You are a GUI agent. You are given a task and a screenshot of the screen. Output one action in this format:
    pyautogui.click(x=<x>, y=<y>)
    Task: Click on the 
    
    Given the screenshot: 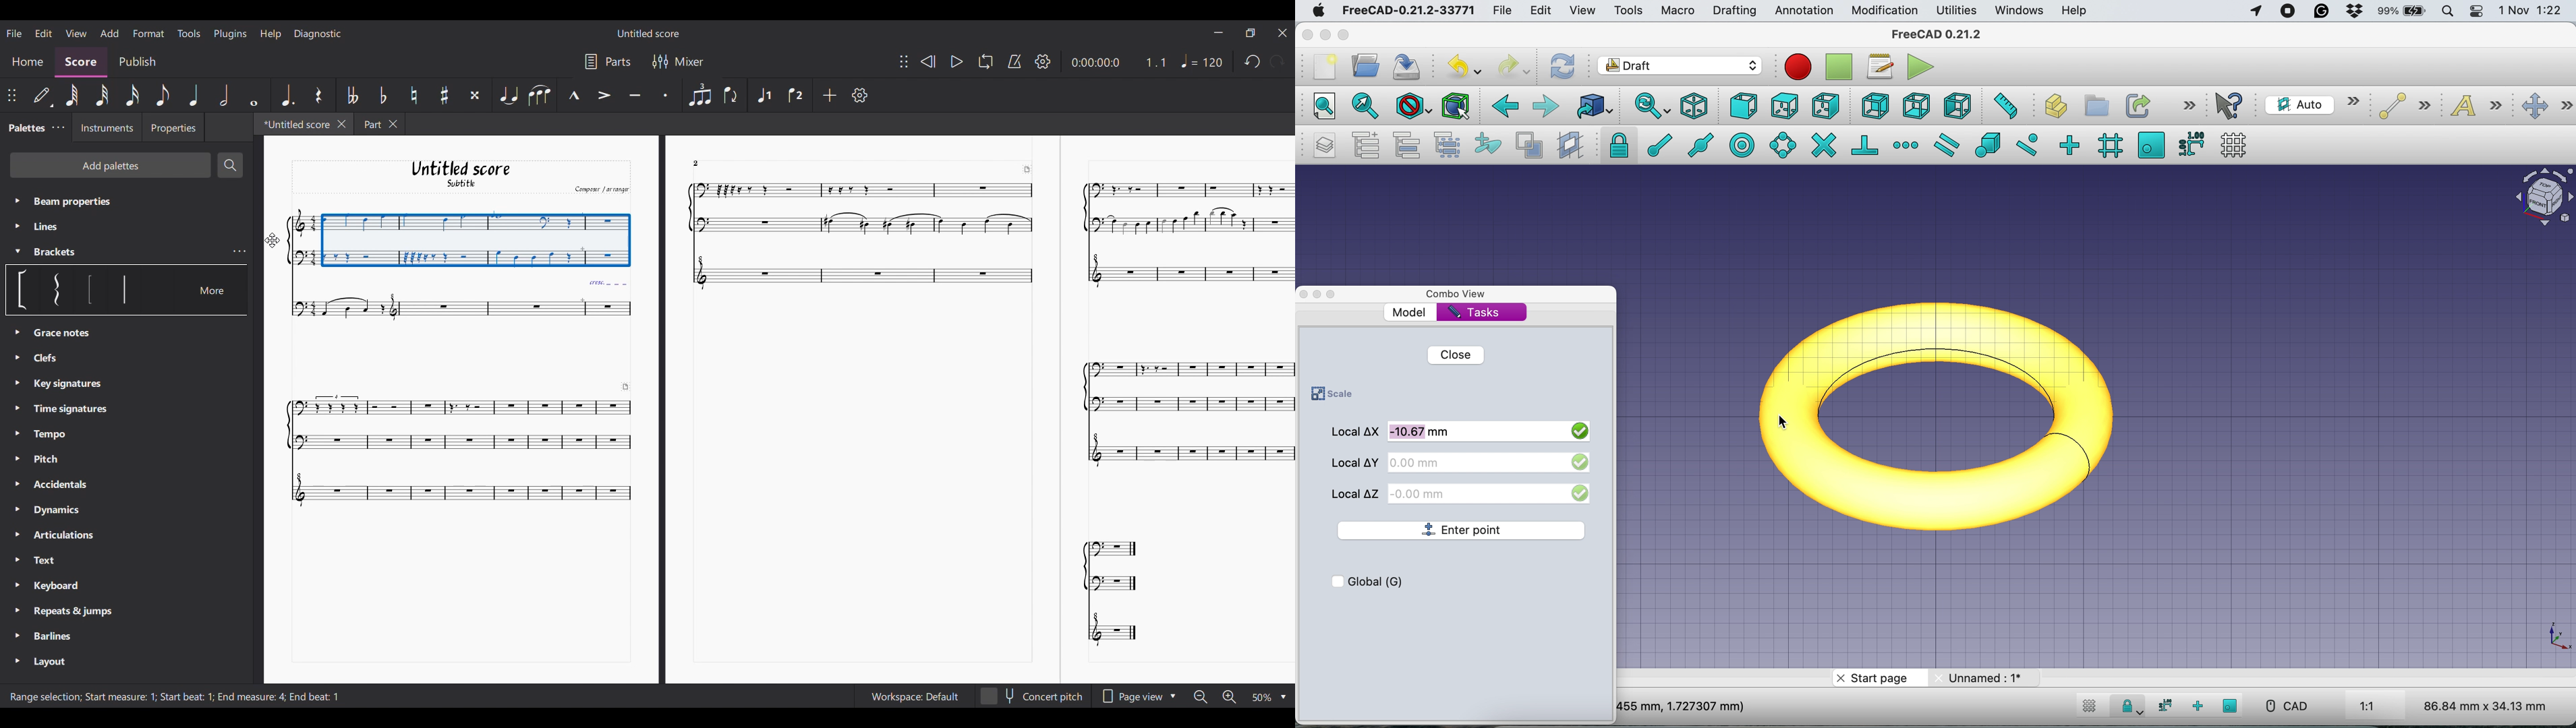 What is the action you would take?
    pyautogui.click(x=18, y=382)
    